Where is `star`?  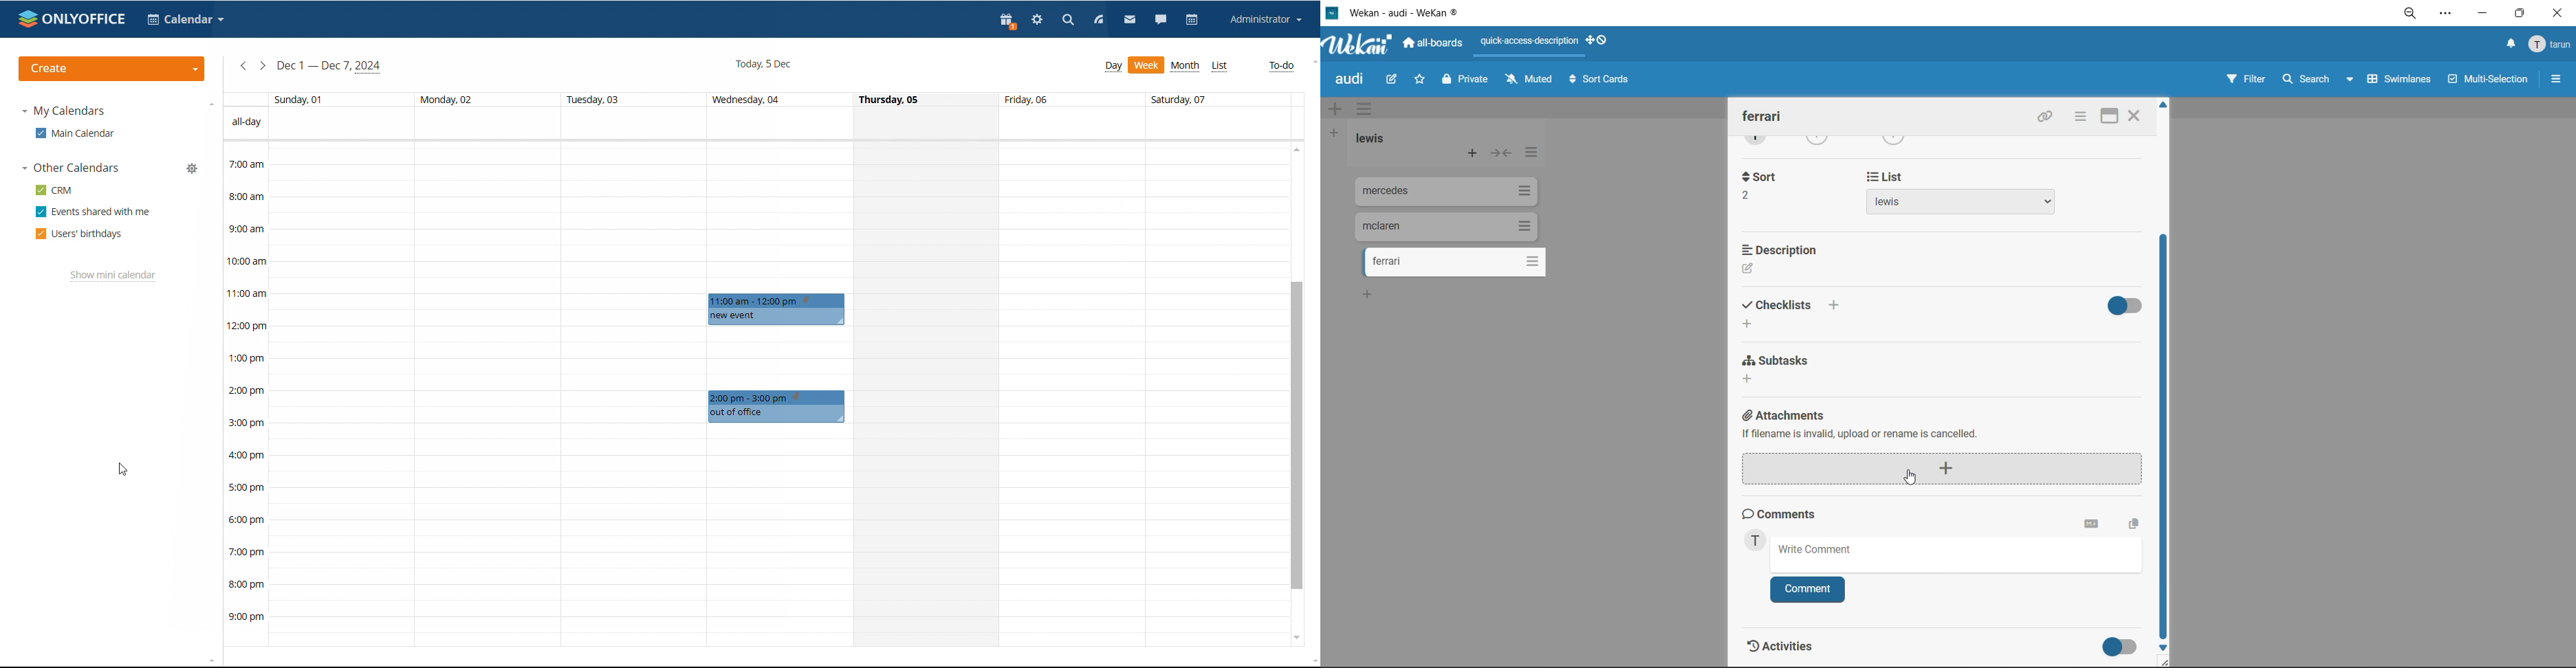
star is located at coordinates (1419, 80).